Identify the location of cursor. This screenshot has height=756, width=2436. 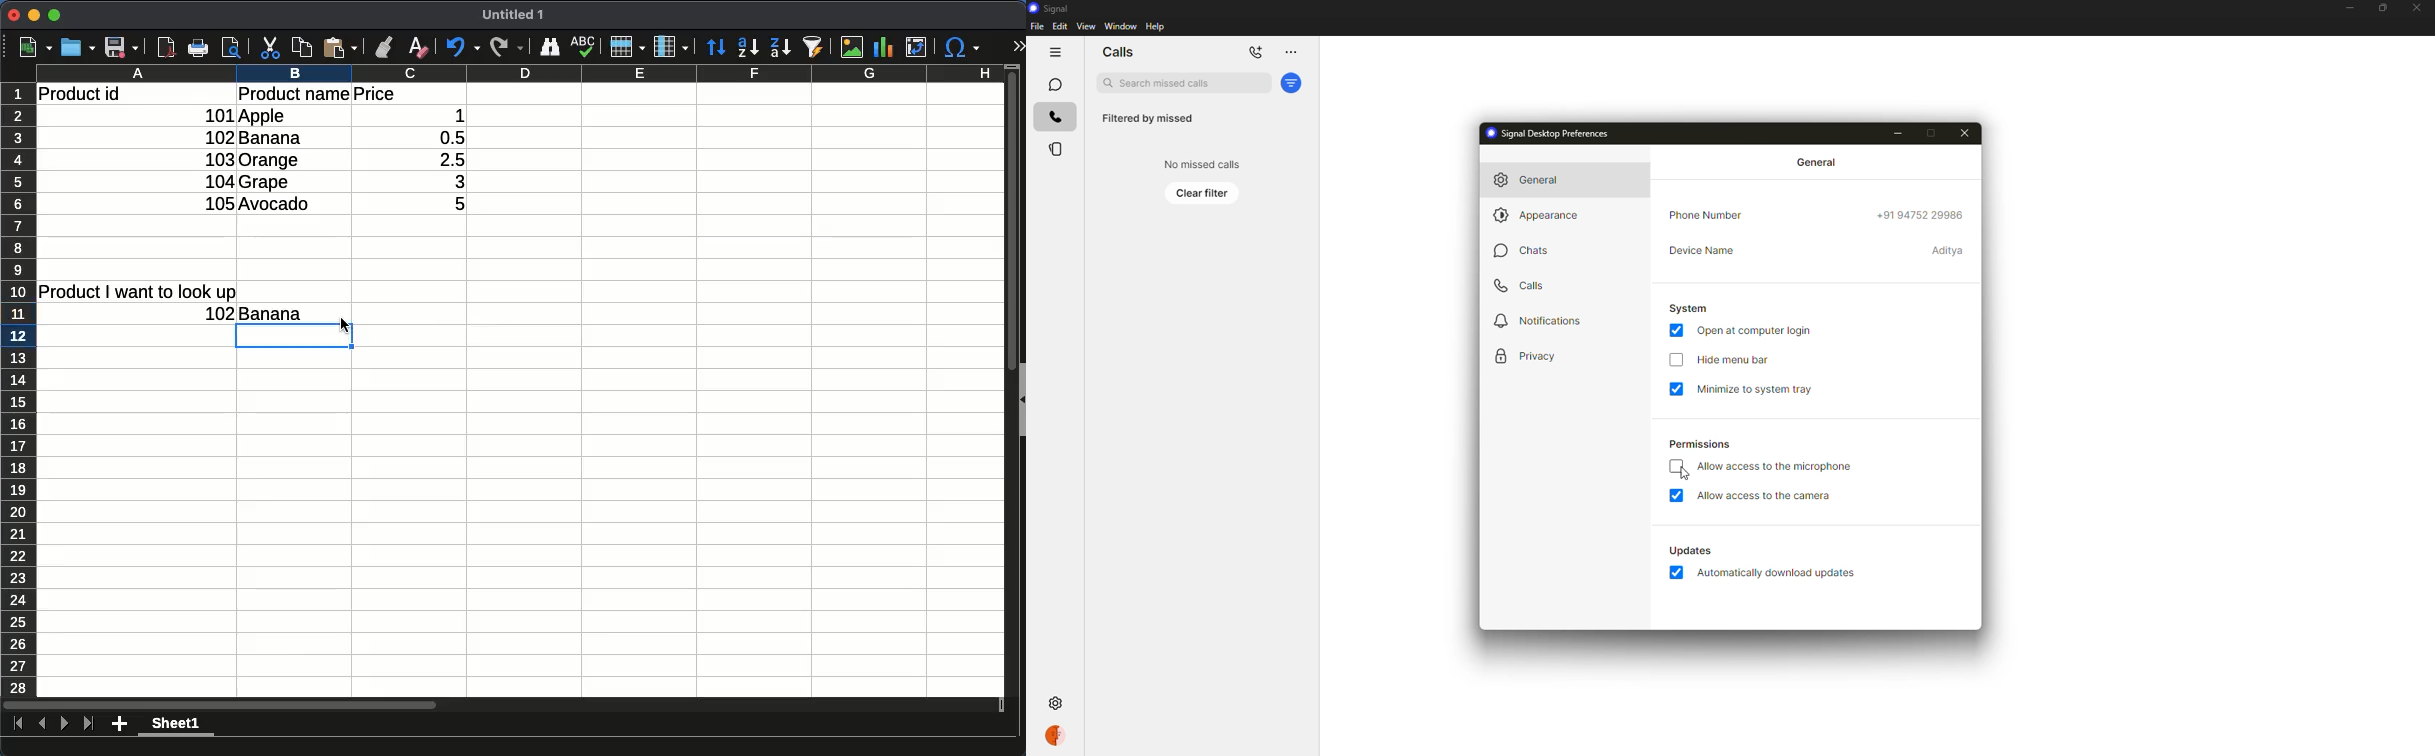
(1685, 473).